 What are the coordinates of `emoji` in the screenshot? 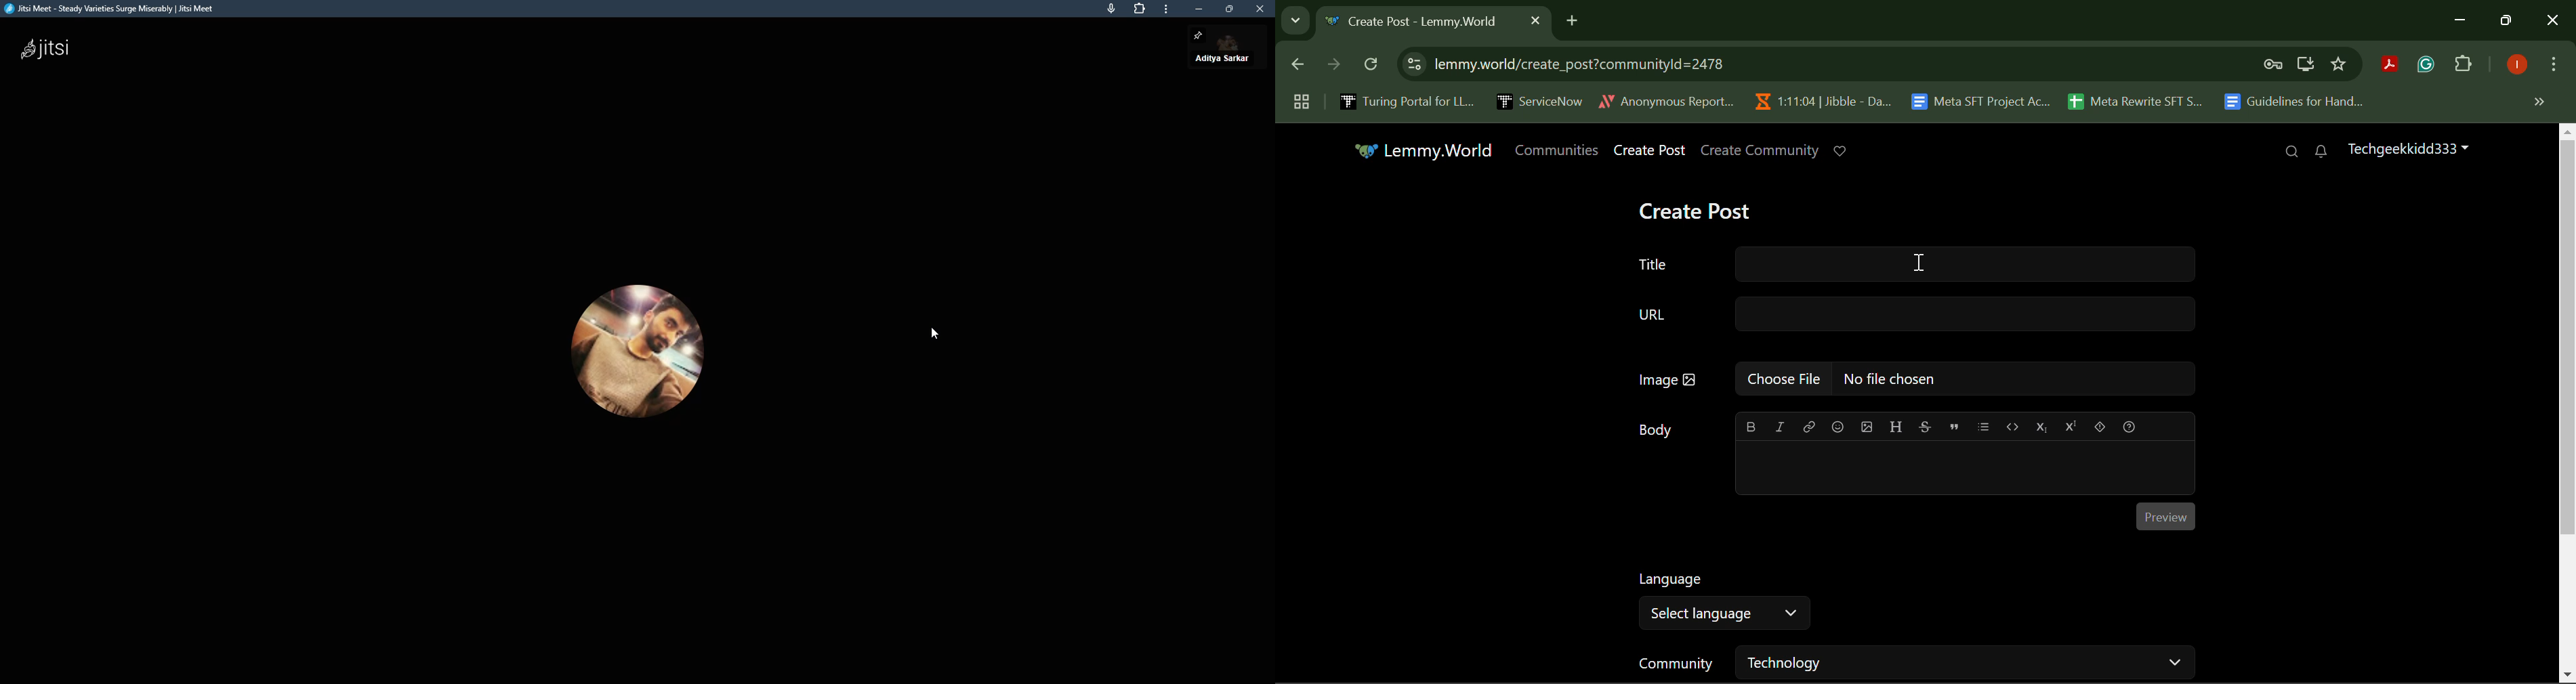 It's located at (1839, 427).